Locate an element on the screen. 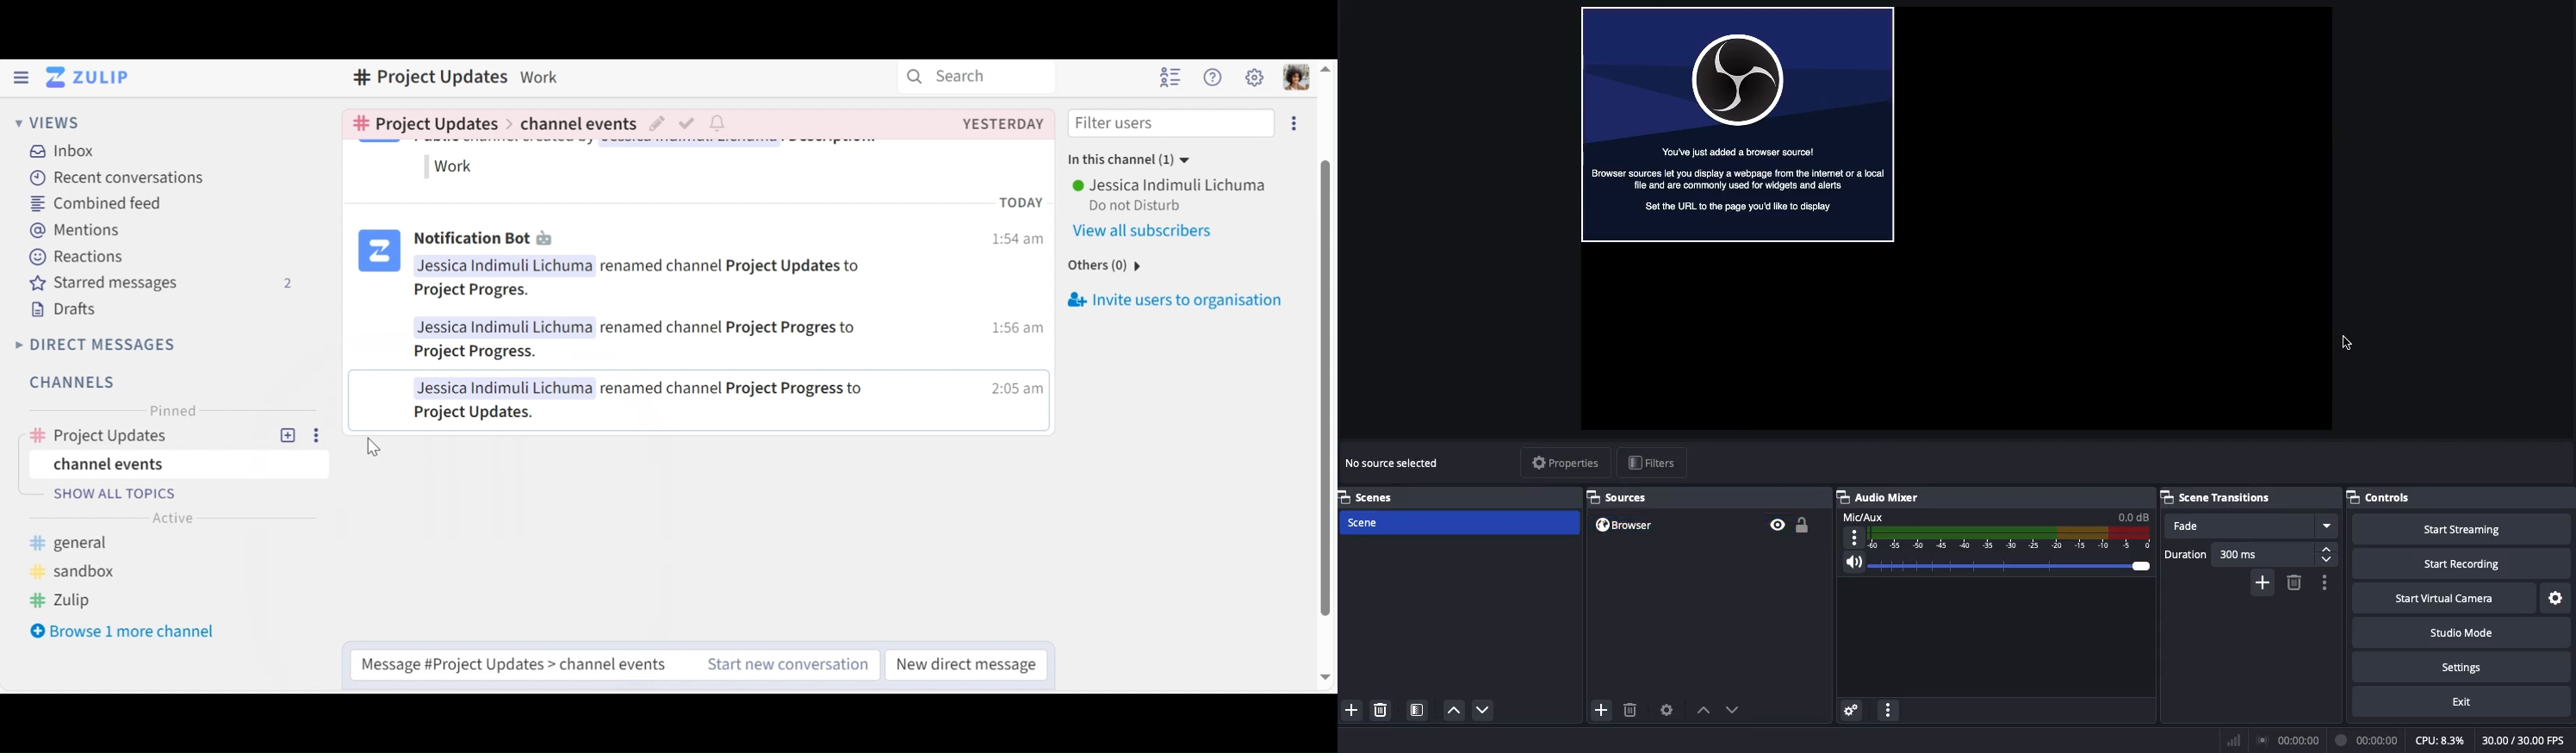 This screenshot has width=2576, height=756. add is located at coordinates (1351, 708).